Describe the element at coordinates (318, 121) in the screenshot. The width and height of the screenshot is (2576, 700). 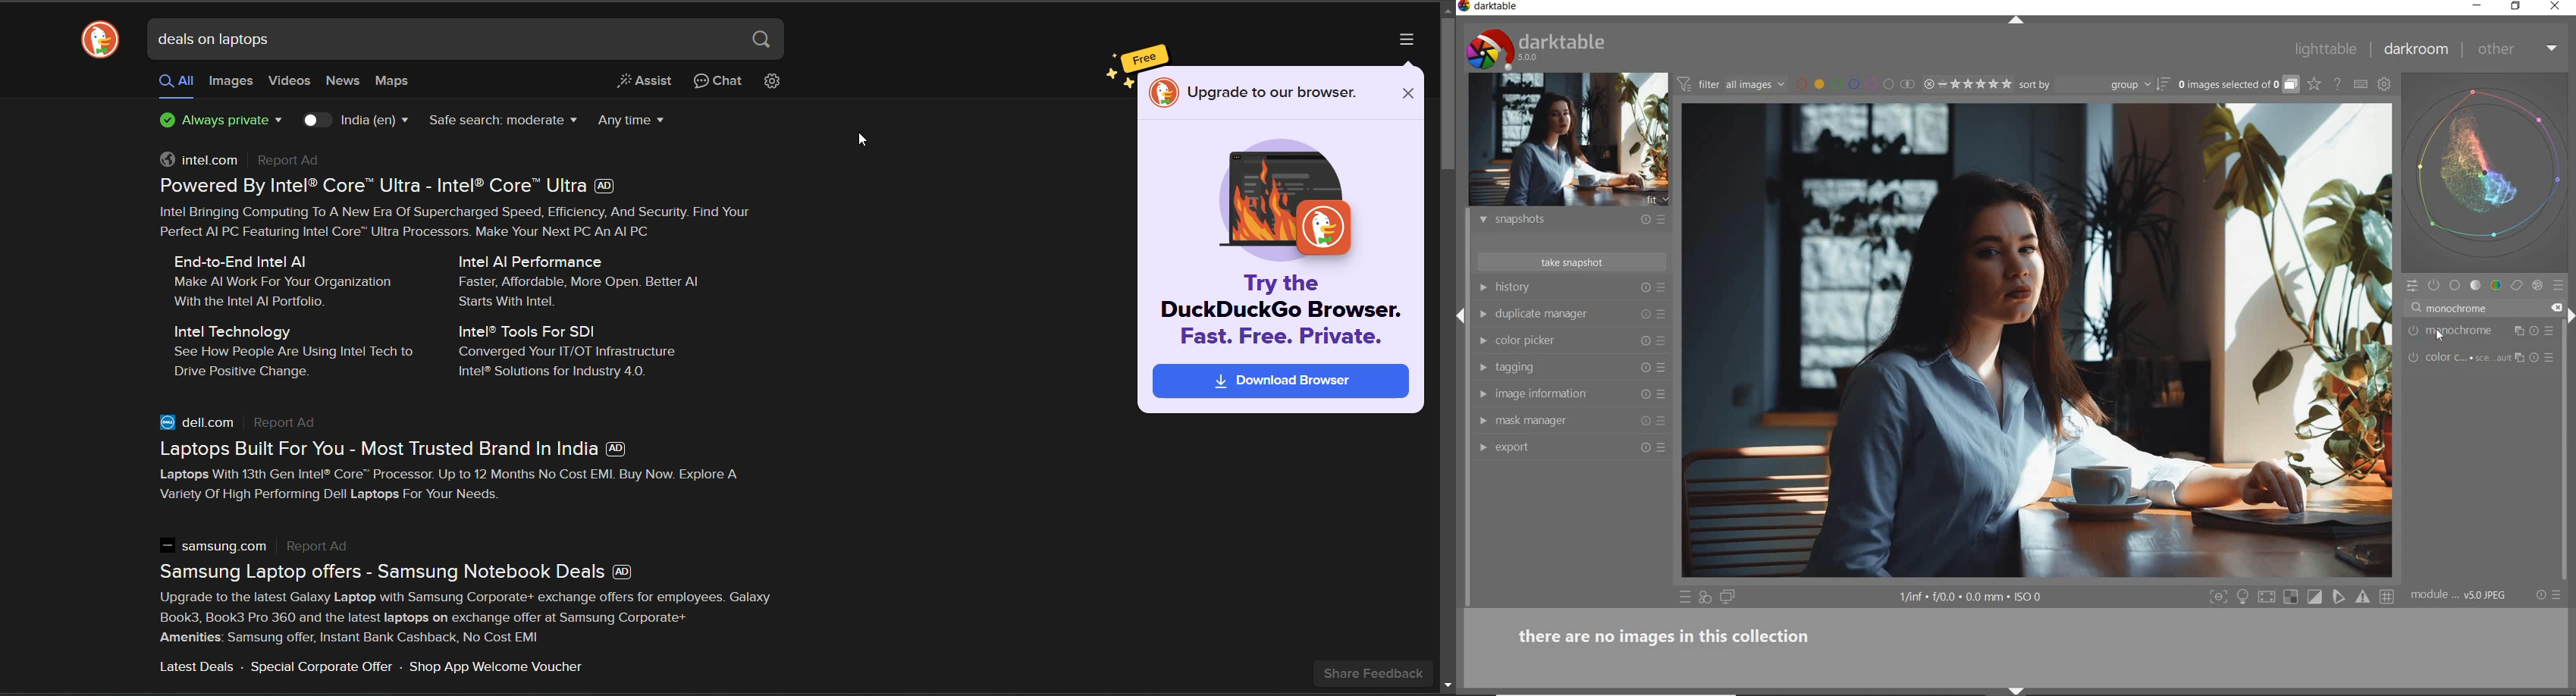
I see `country toggle key` at that location.